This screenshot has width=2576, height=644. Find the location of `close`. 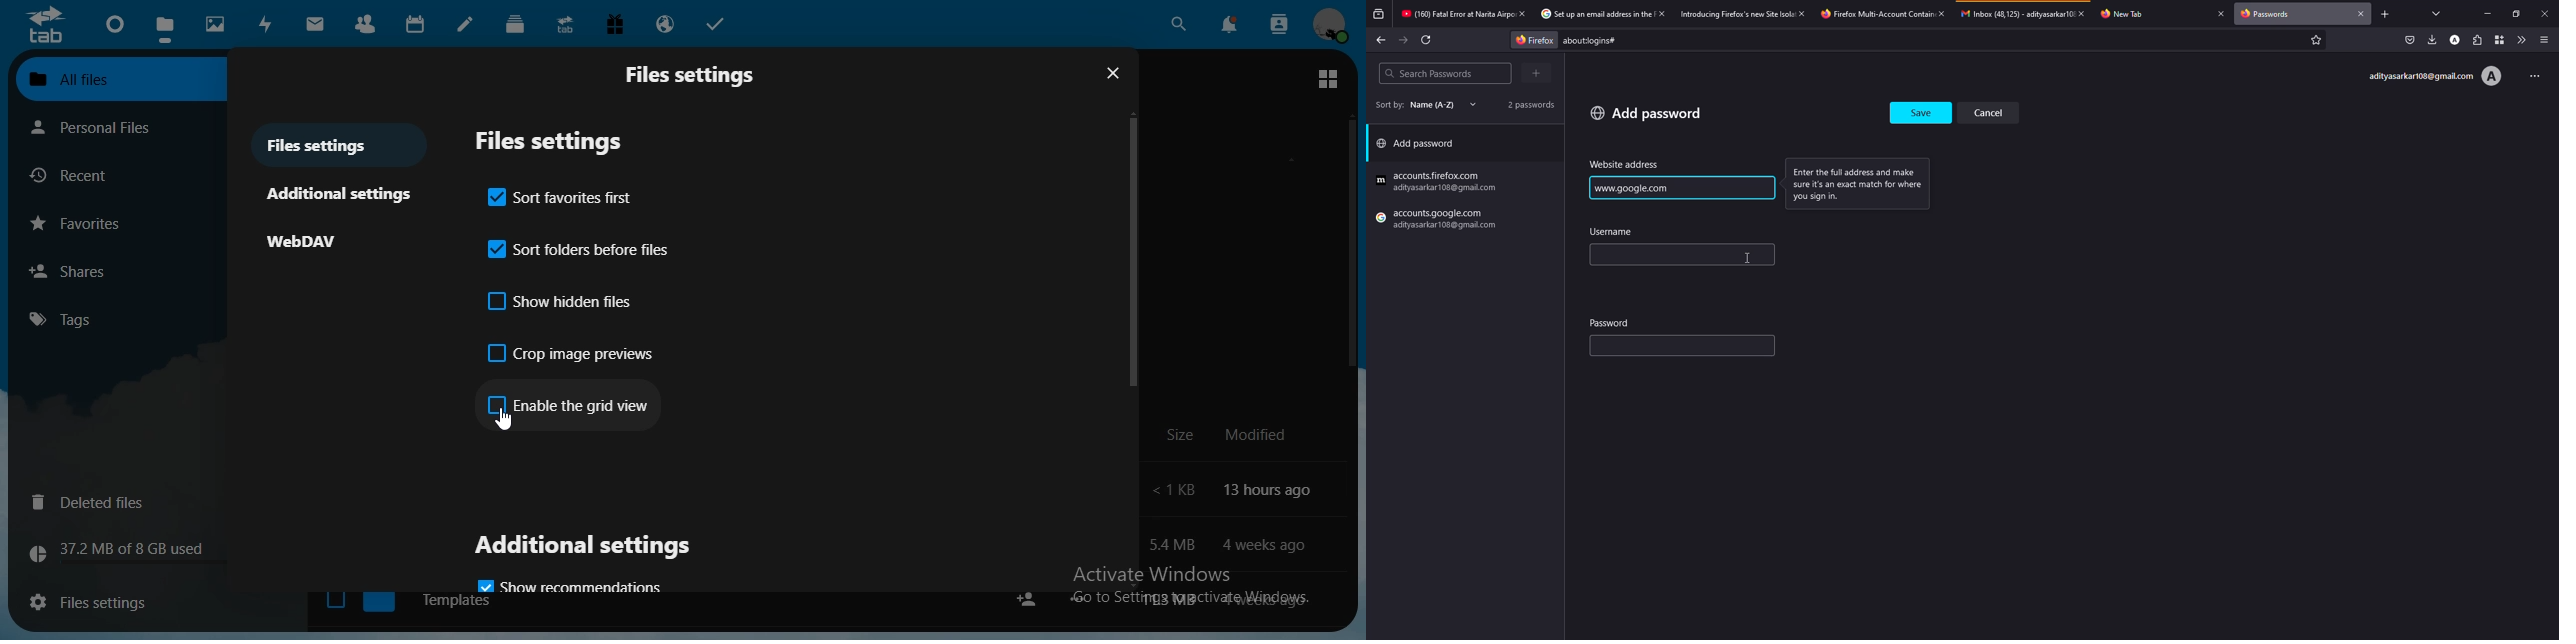

close is located at coordinates (1521, 13).